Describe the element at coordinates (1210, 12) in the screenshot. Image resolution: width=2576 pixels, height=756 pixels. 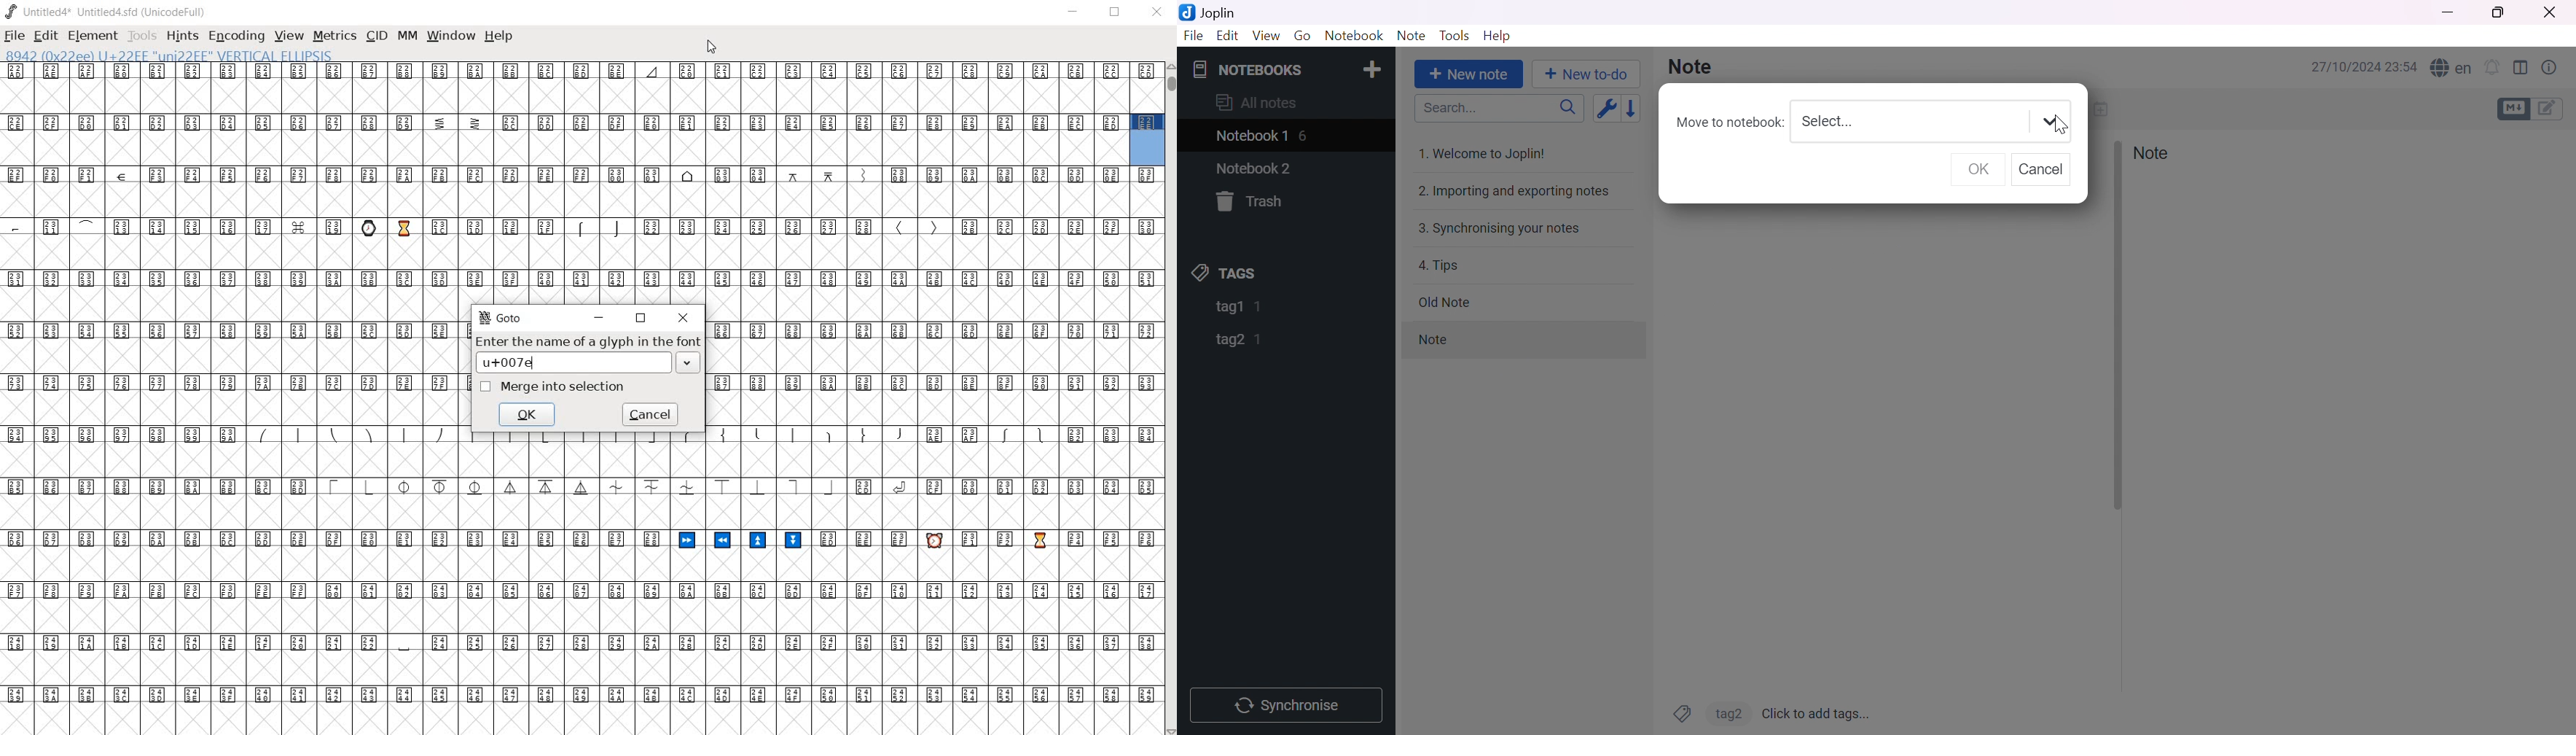
I see `Joplin` at that location.